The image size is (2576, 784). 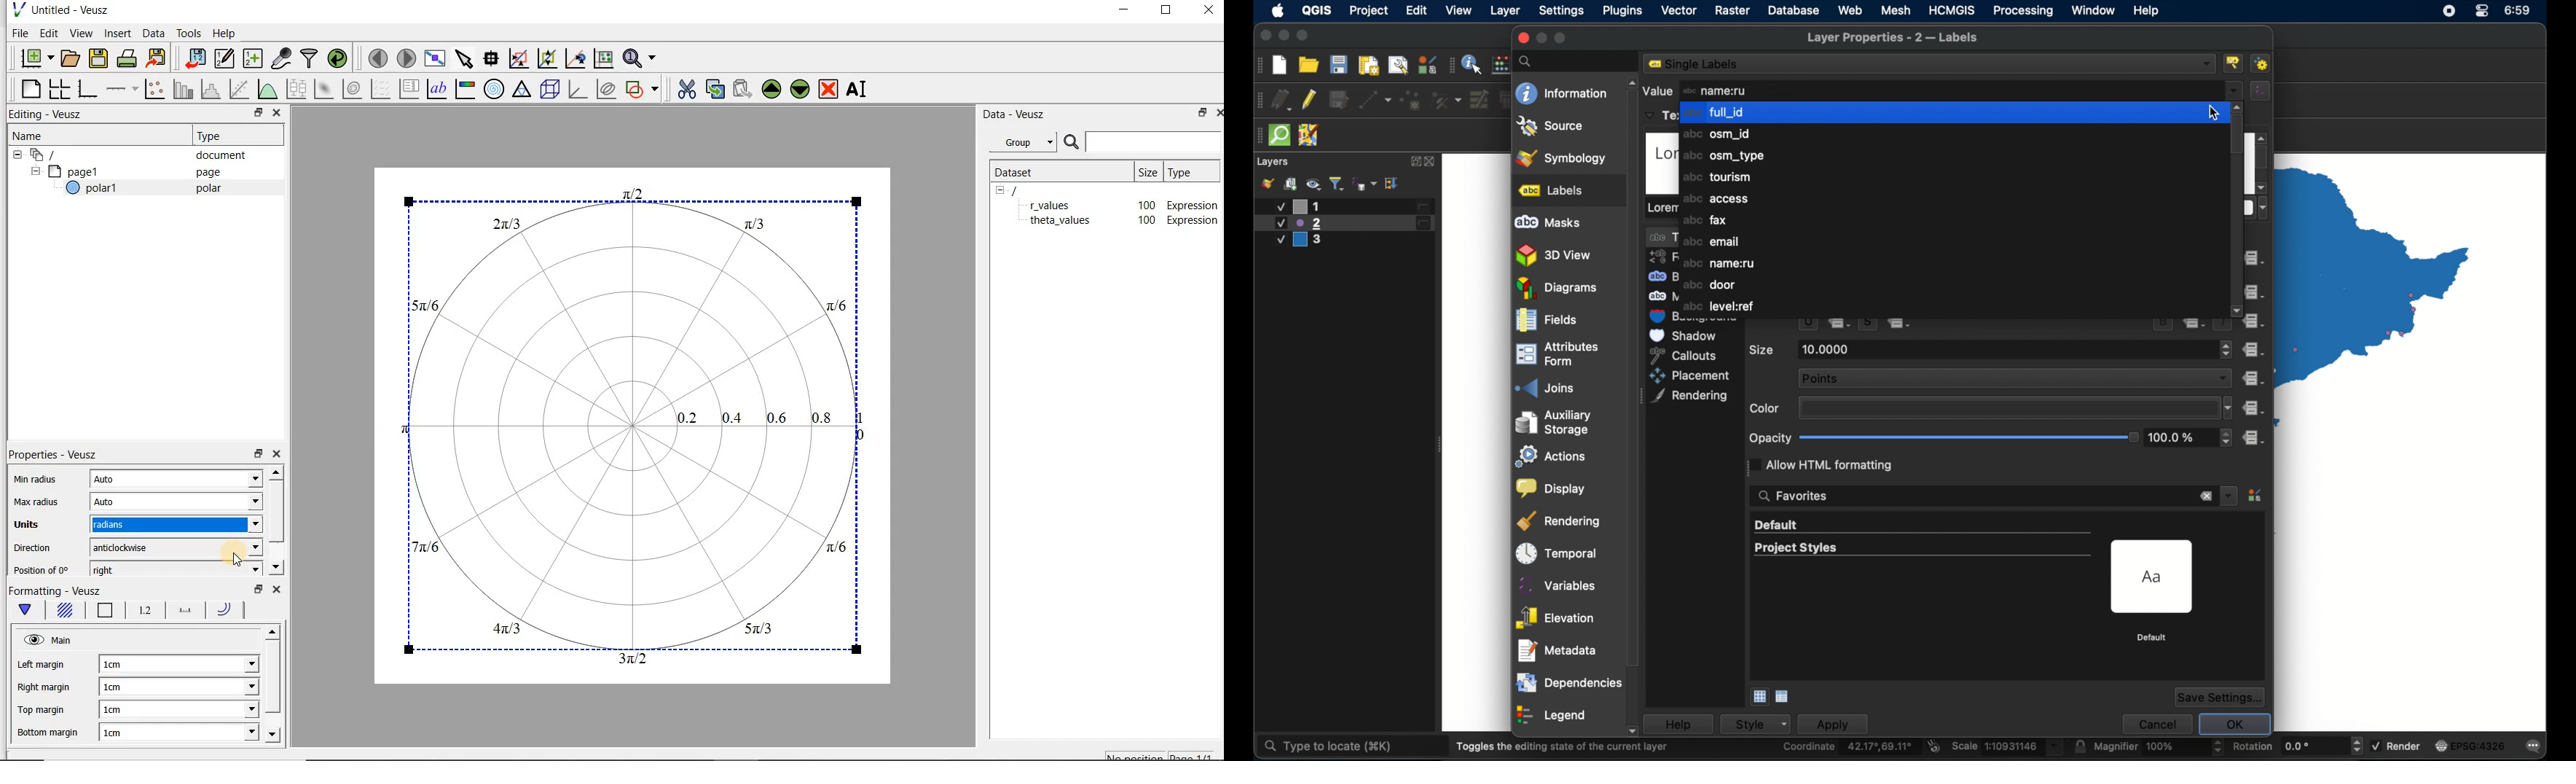 I want to click on close, so click(x=1522, y=38).